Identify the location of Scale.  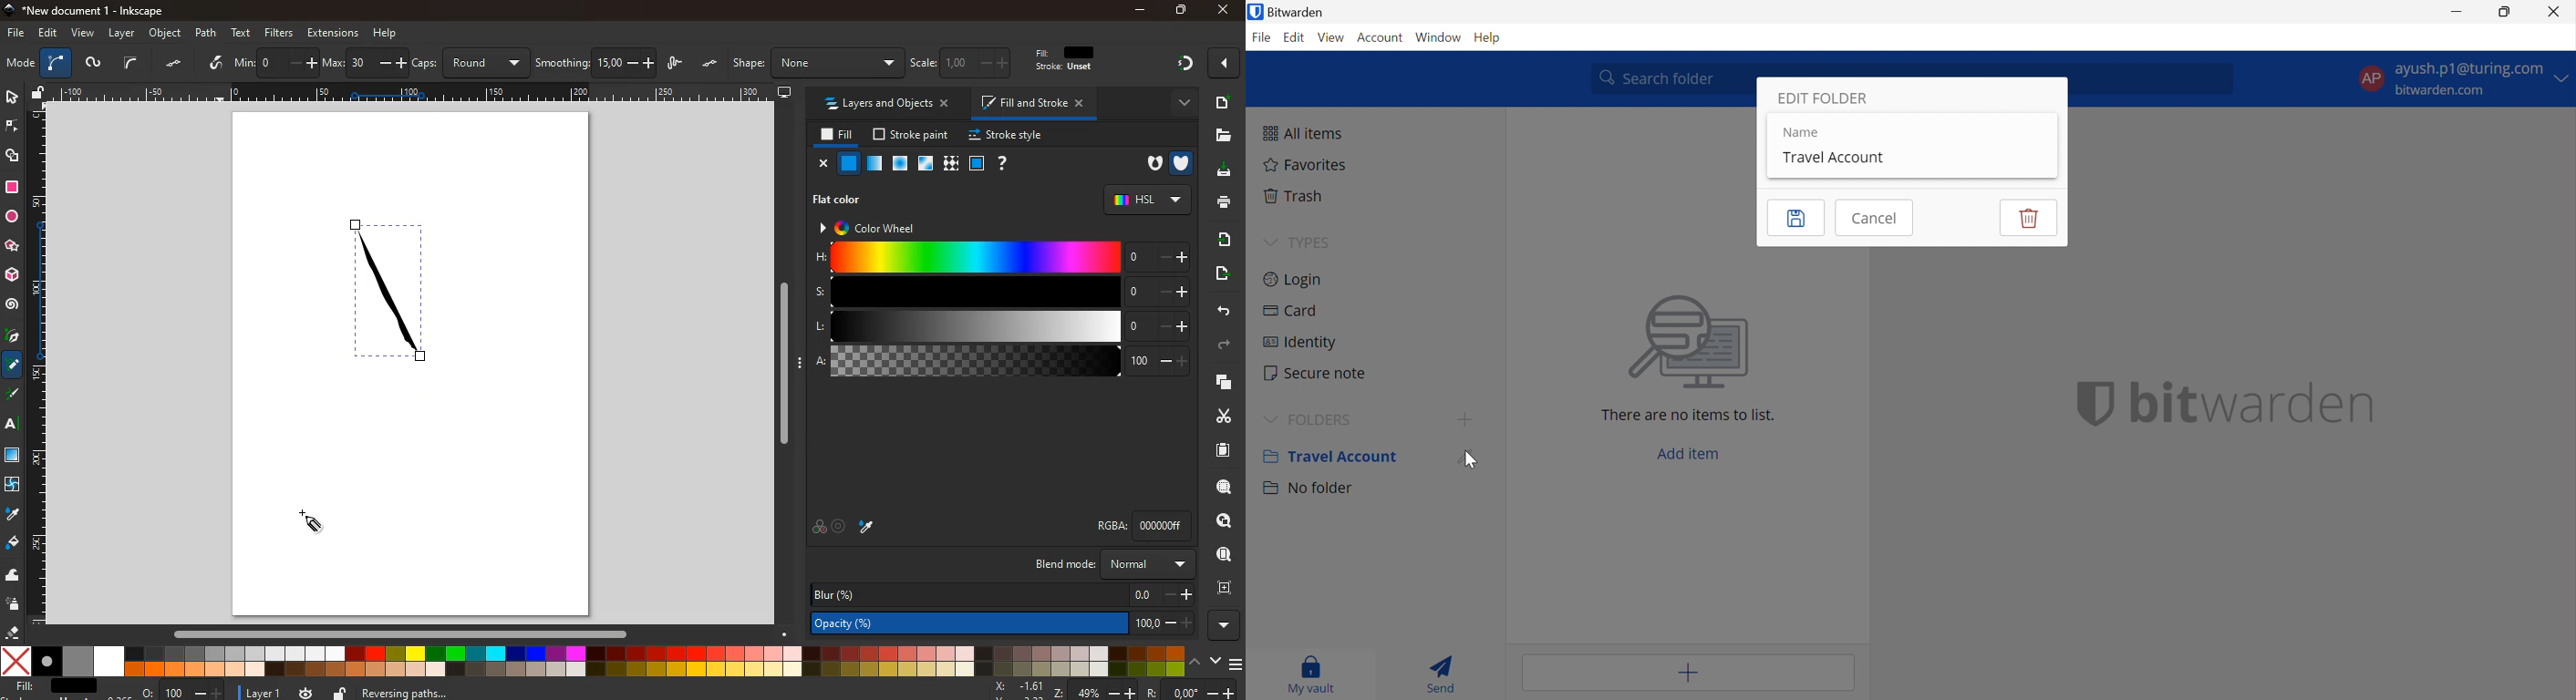
(414, 91).